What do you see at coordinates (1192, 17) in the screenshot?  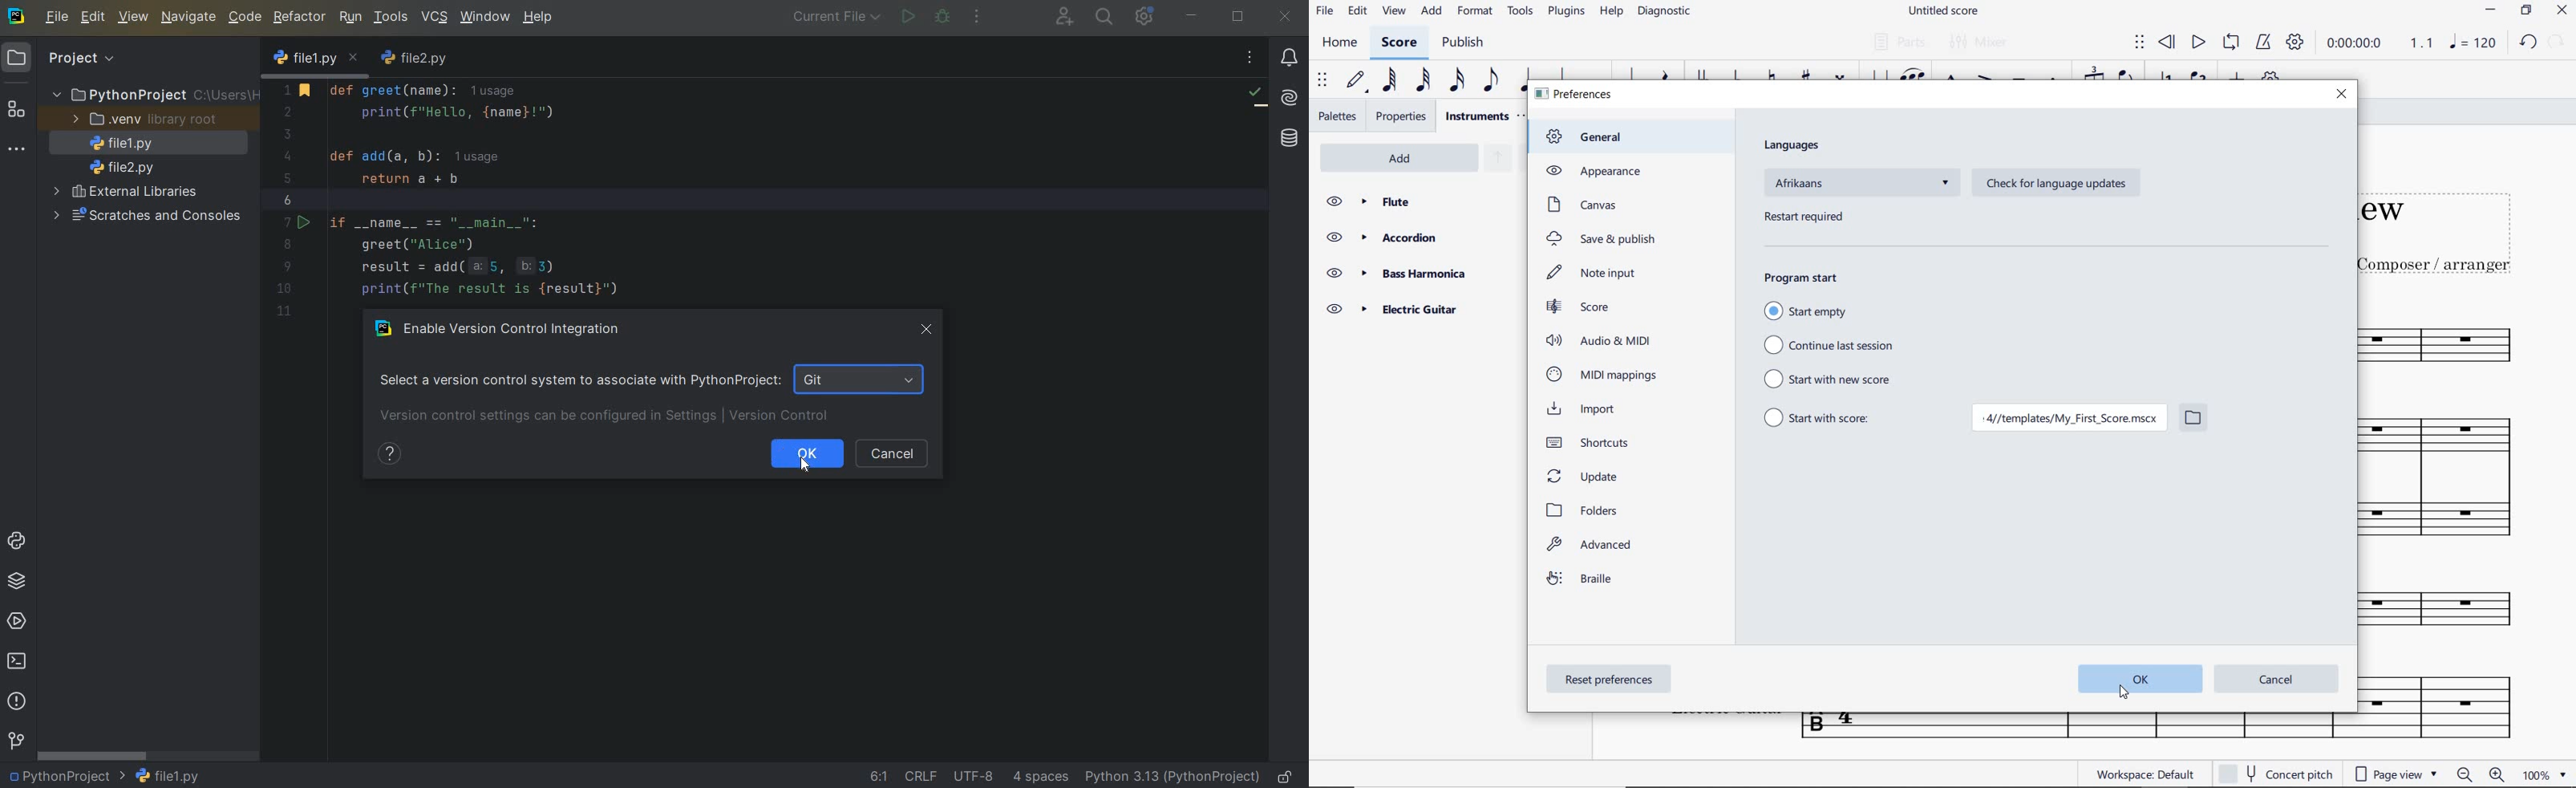 I see `minimize` at bounding box center [1192, 17].